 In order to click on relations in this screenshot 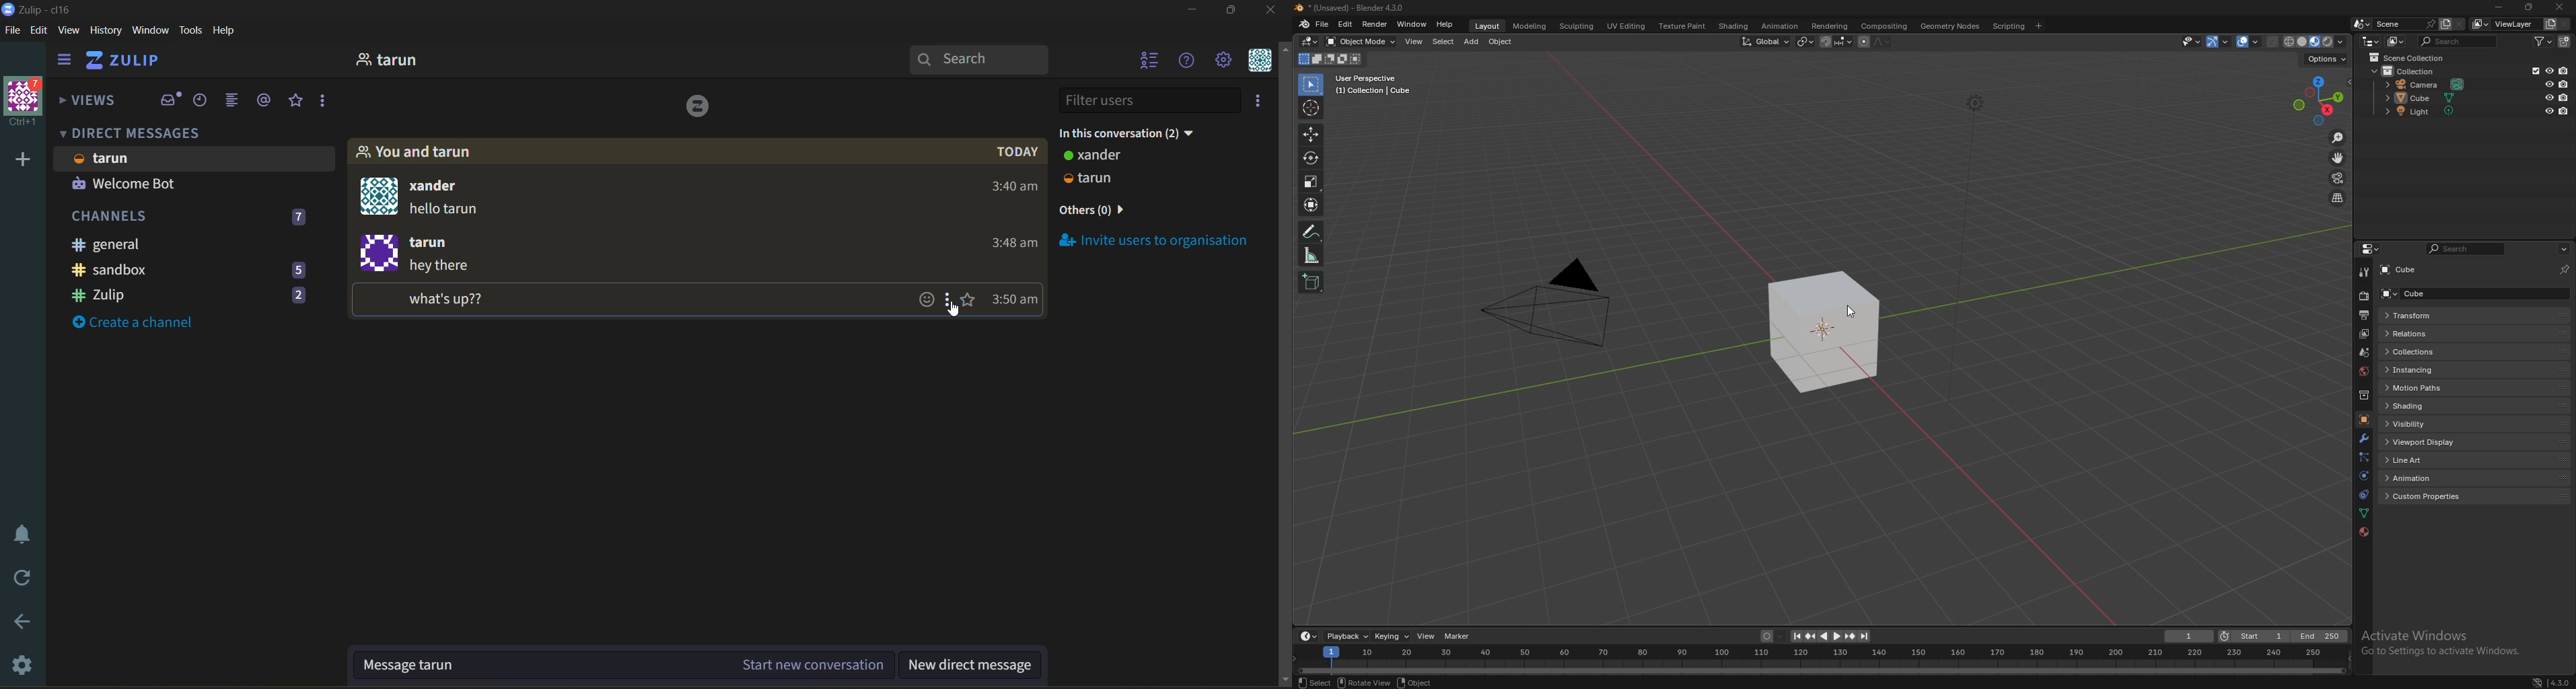, I will do `click(2429, 333)`.